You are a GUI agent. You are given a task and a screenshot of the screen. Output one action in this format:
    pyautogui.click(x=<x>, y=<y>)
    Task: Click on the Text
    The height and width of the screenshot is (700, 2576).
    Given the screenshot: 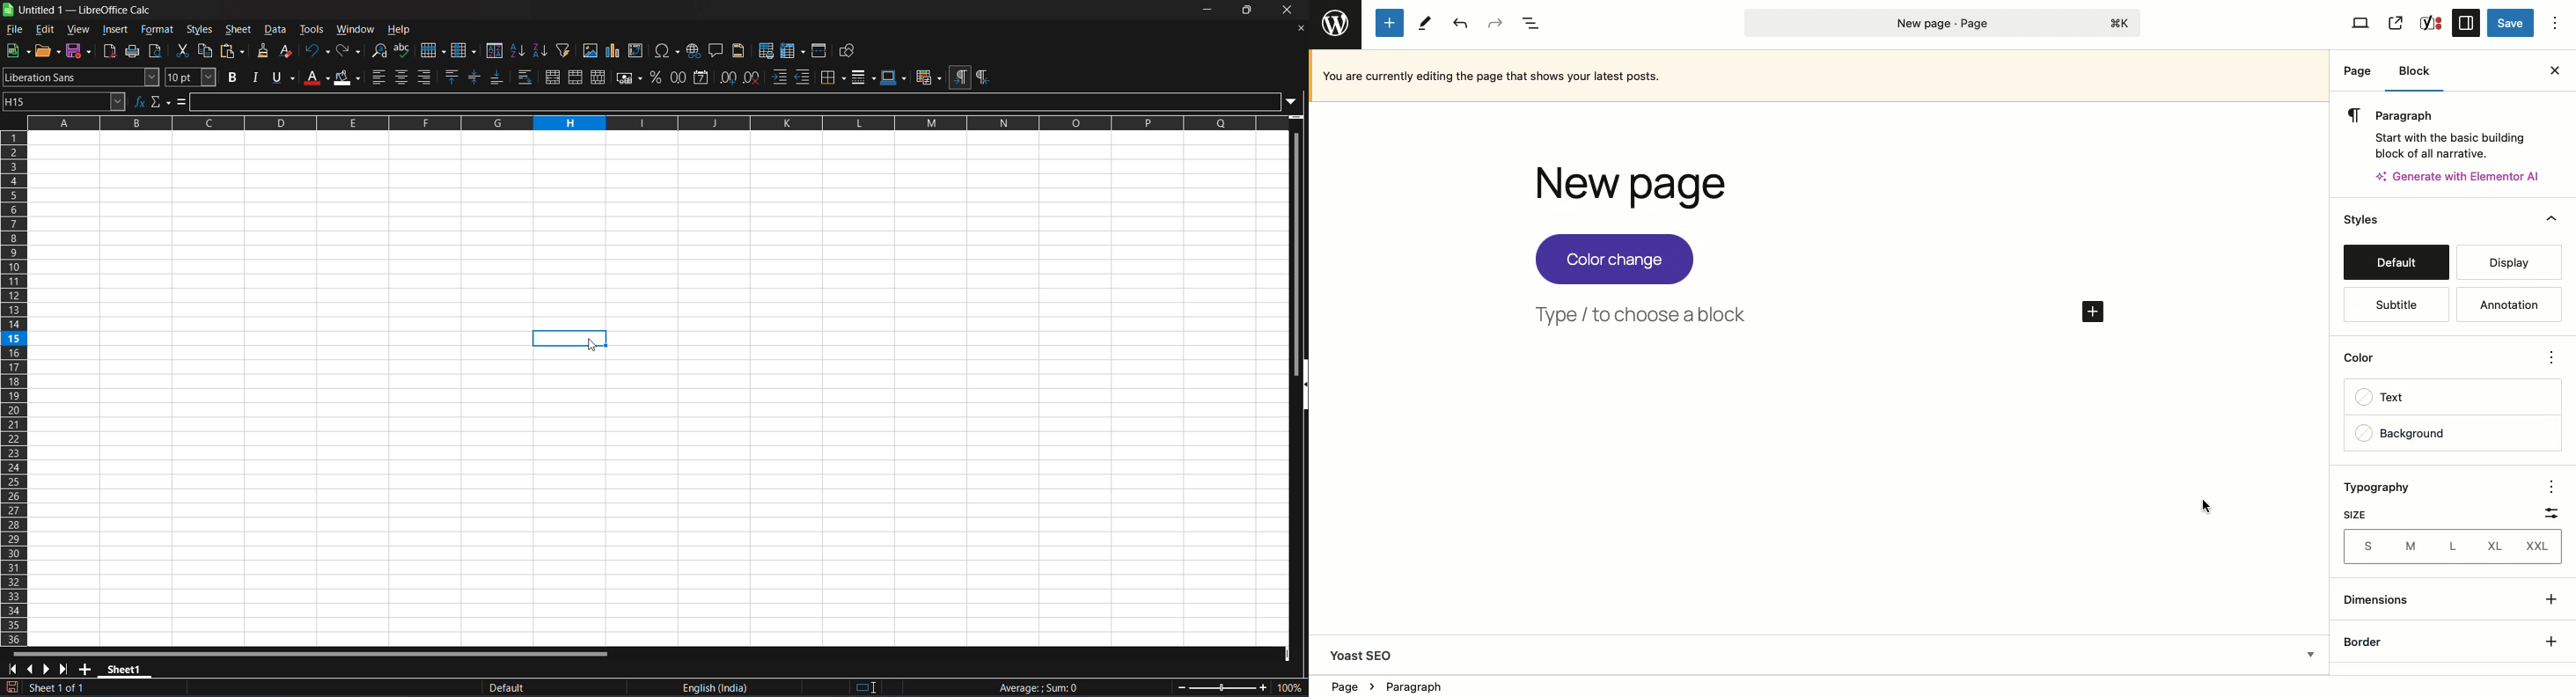 What is the action you would take?
    pyautogui.click(x=2452, y=397)
    